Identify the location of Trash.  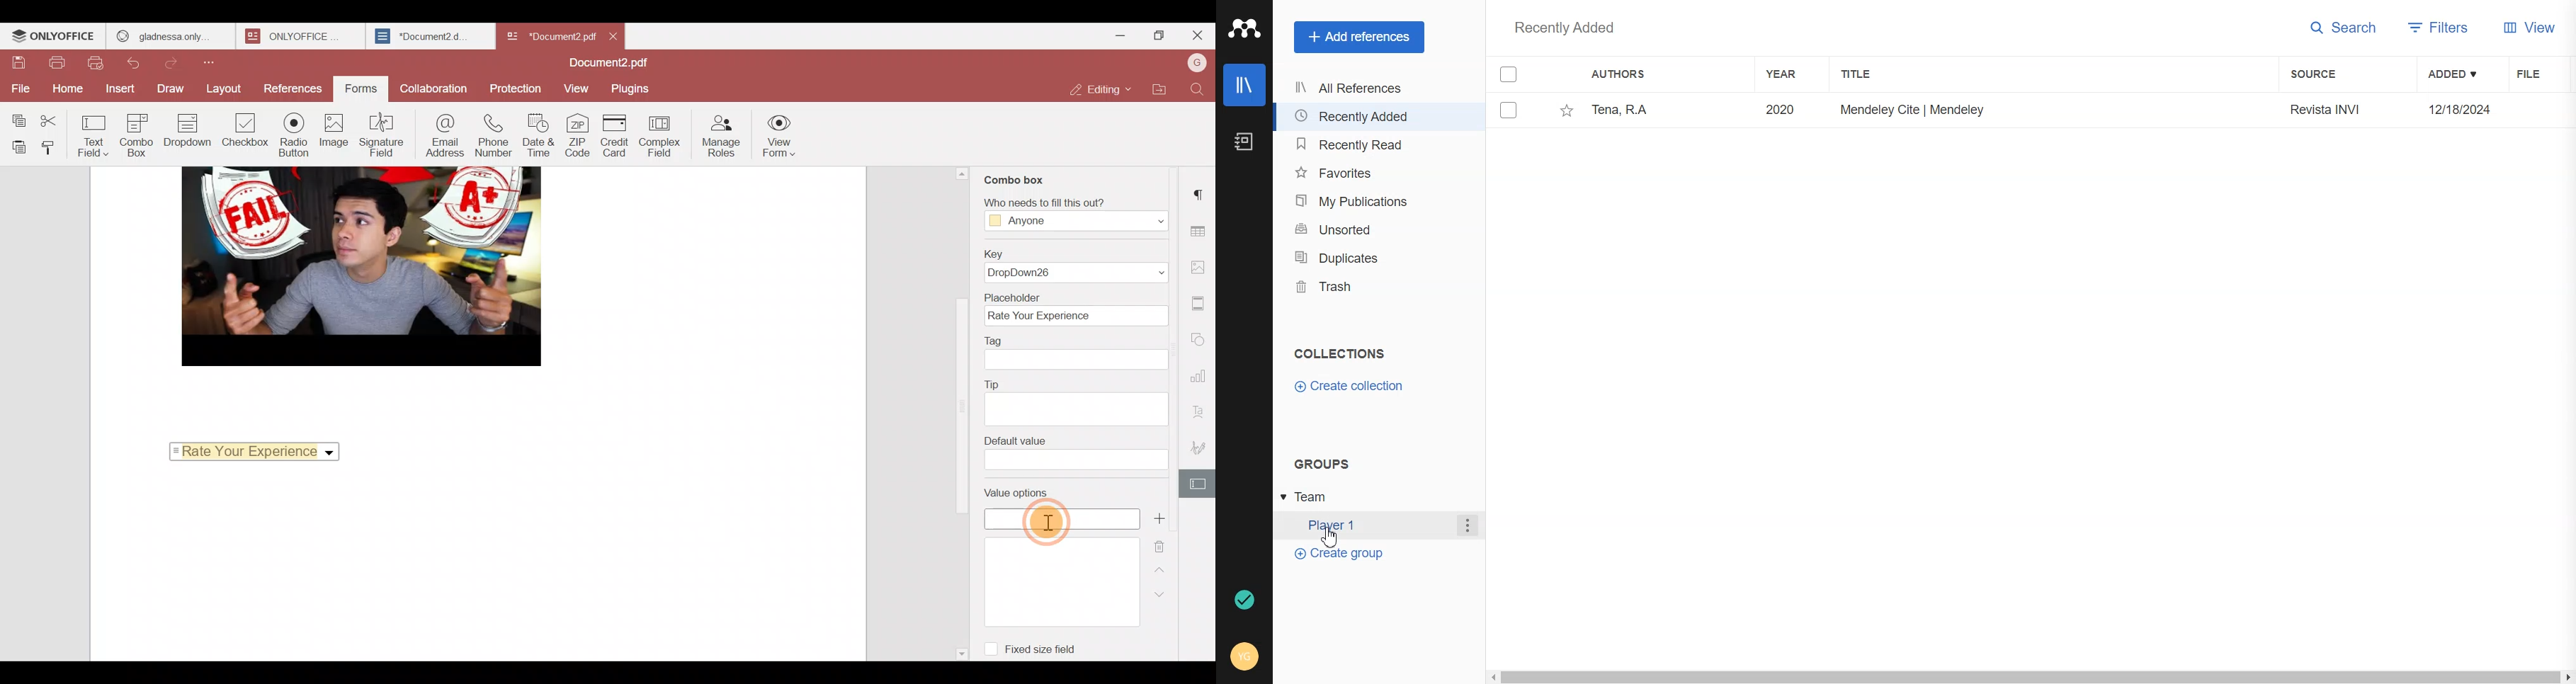
(1358, 287).